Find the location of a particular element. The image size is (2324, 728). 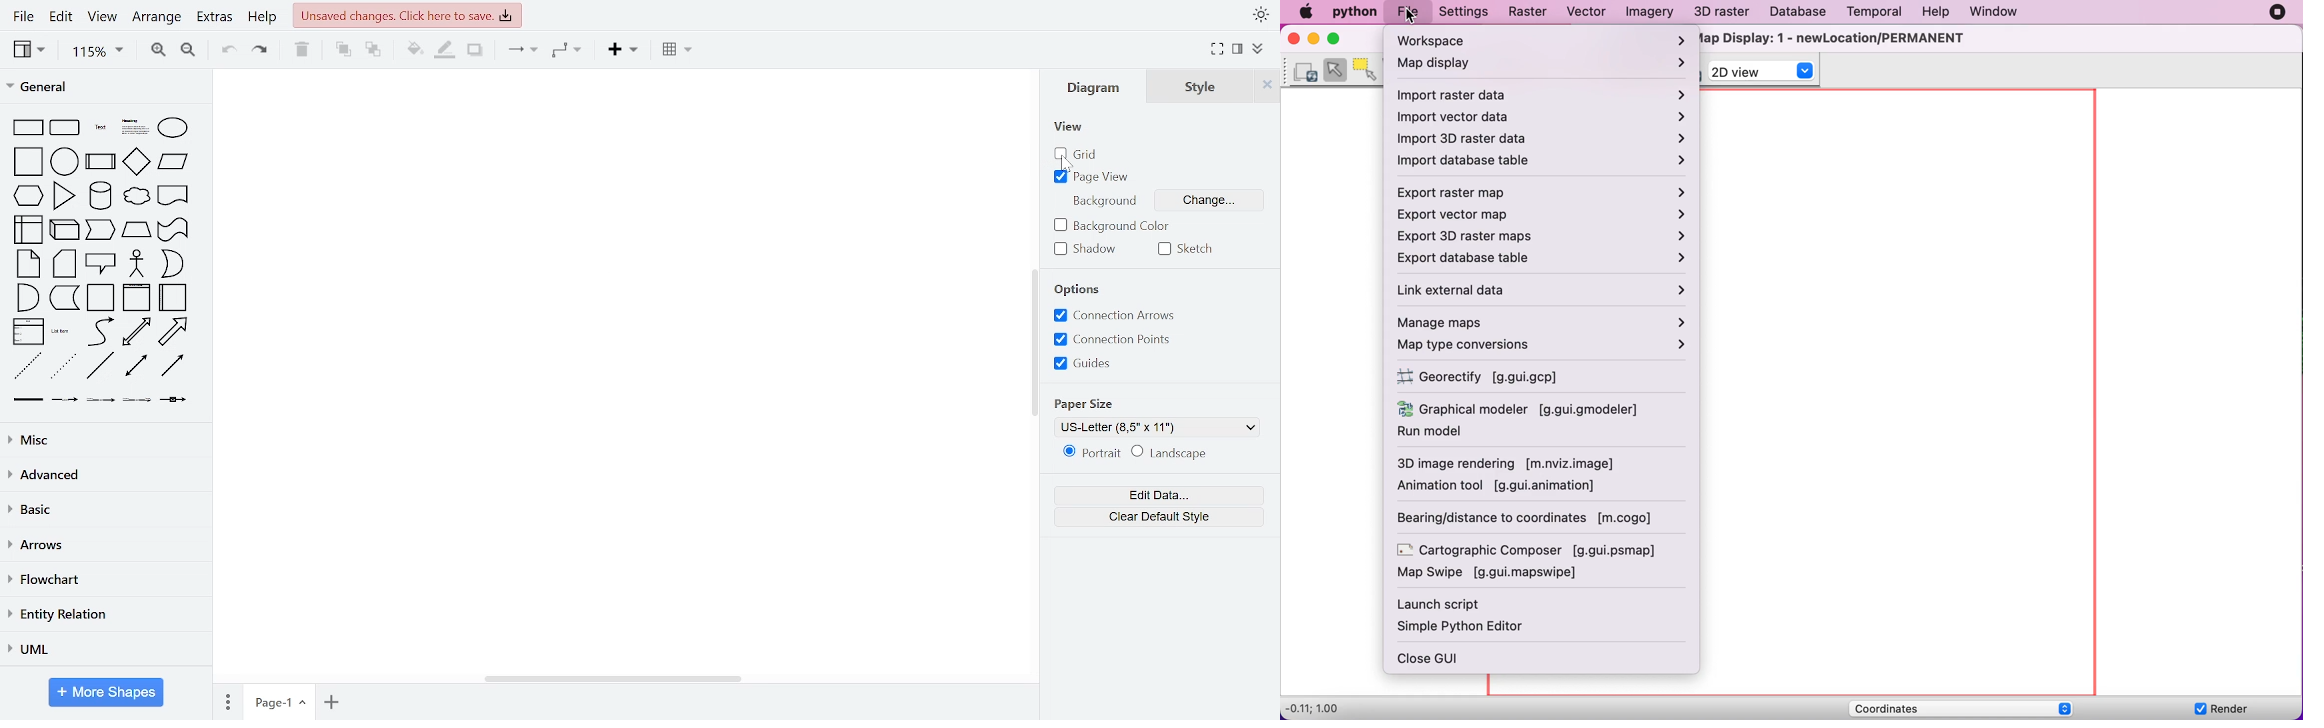

link is located at coordinates (28, 401).